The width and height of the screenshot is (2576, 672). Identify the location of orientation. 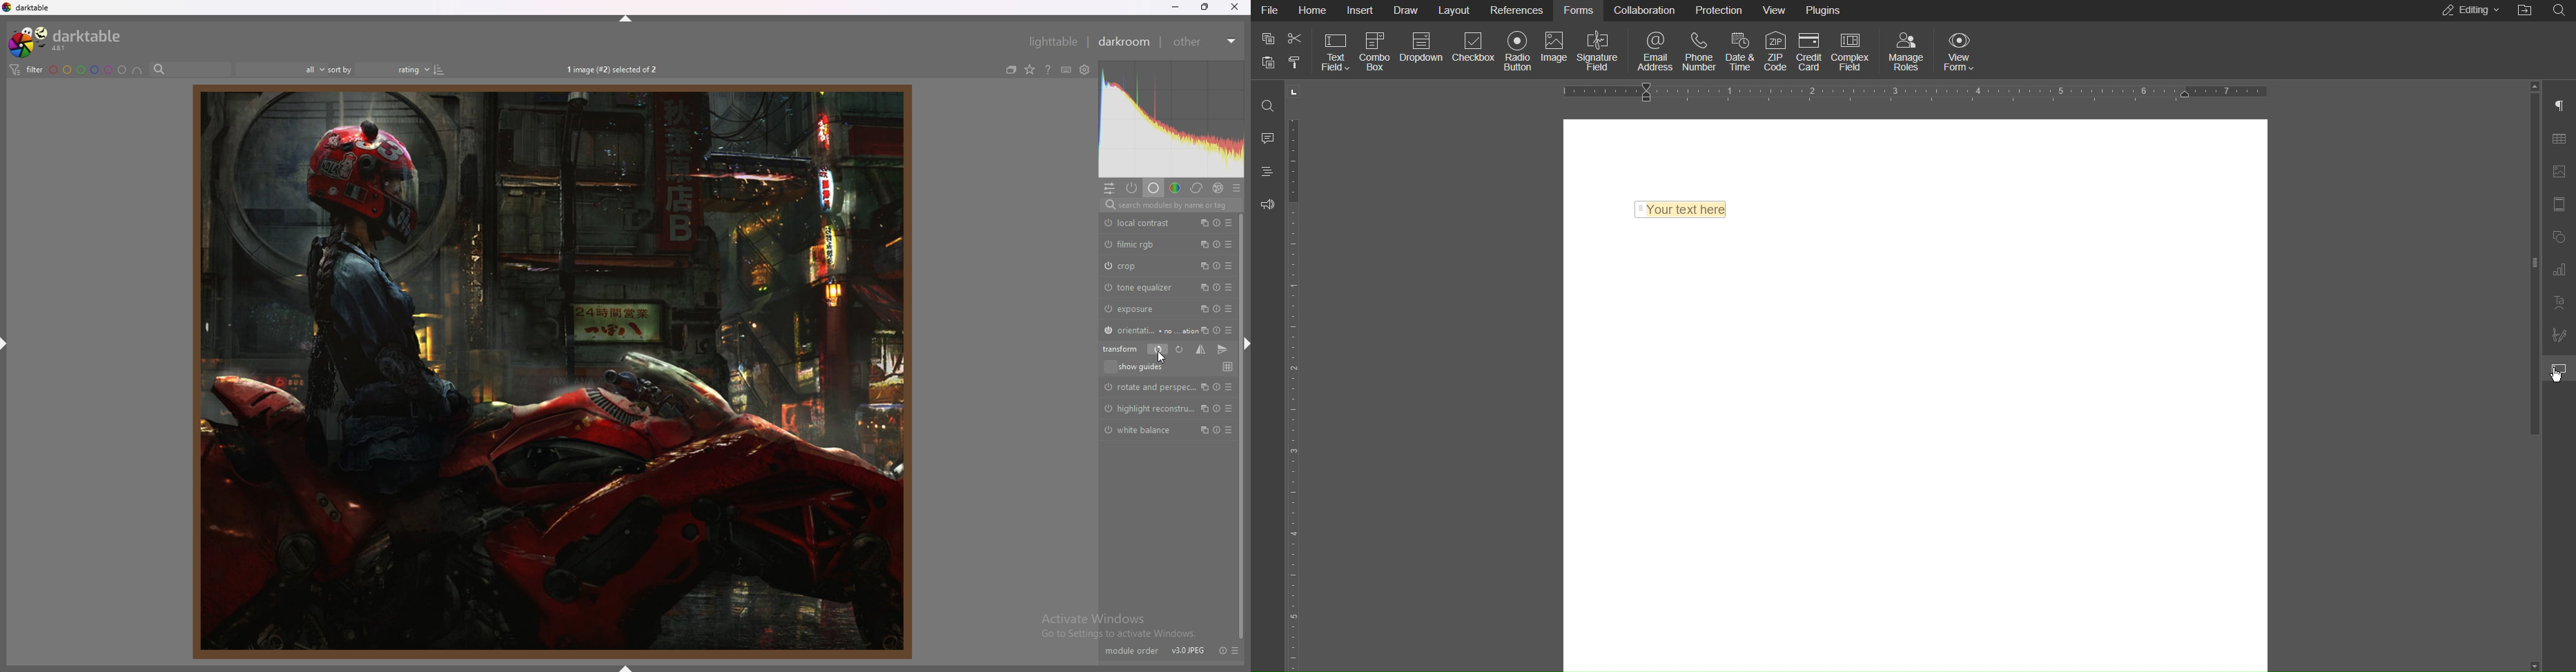
(1145, 329).